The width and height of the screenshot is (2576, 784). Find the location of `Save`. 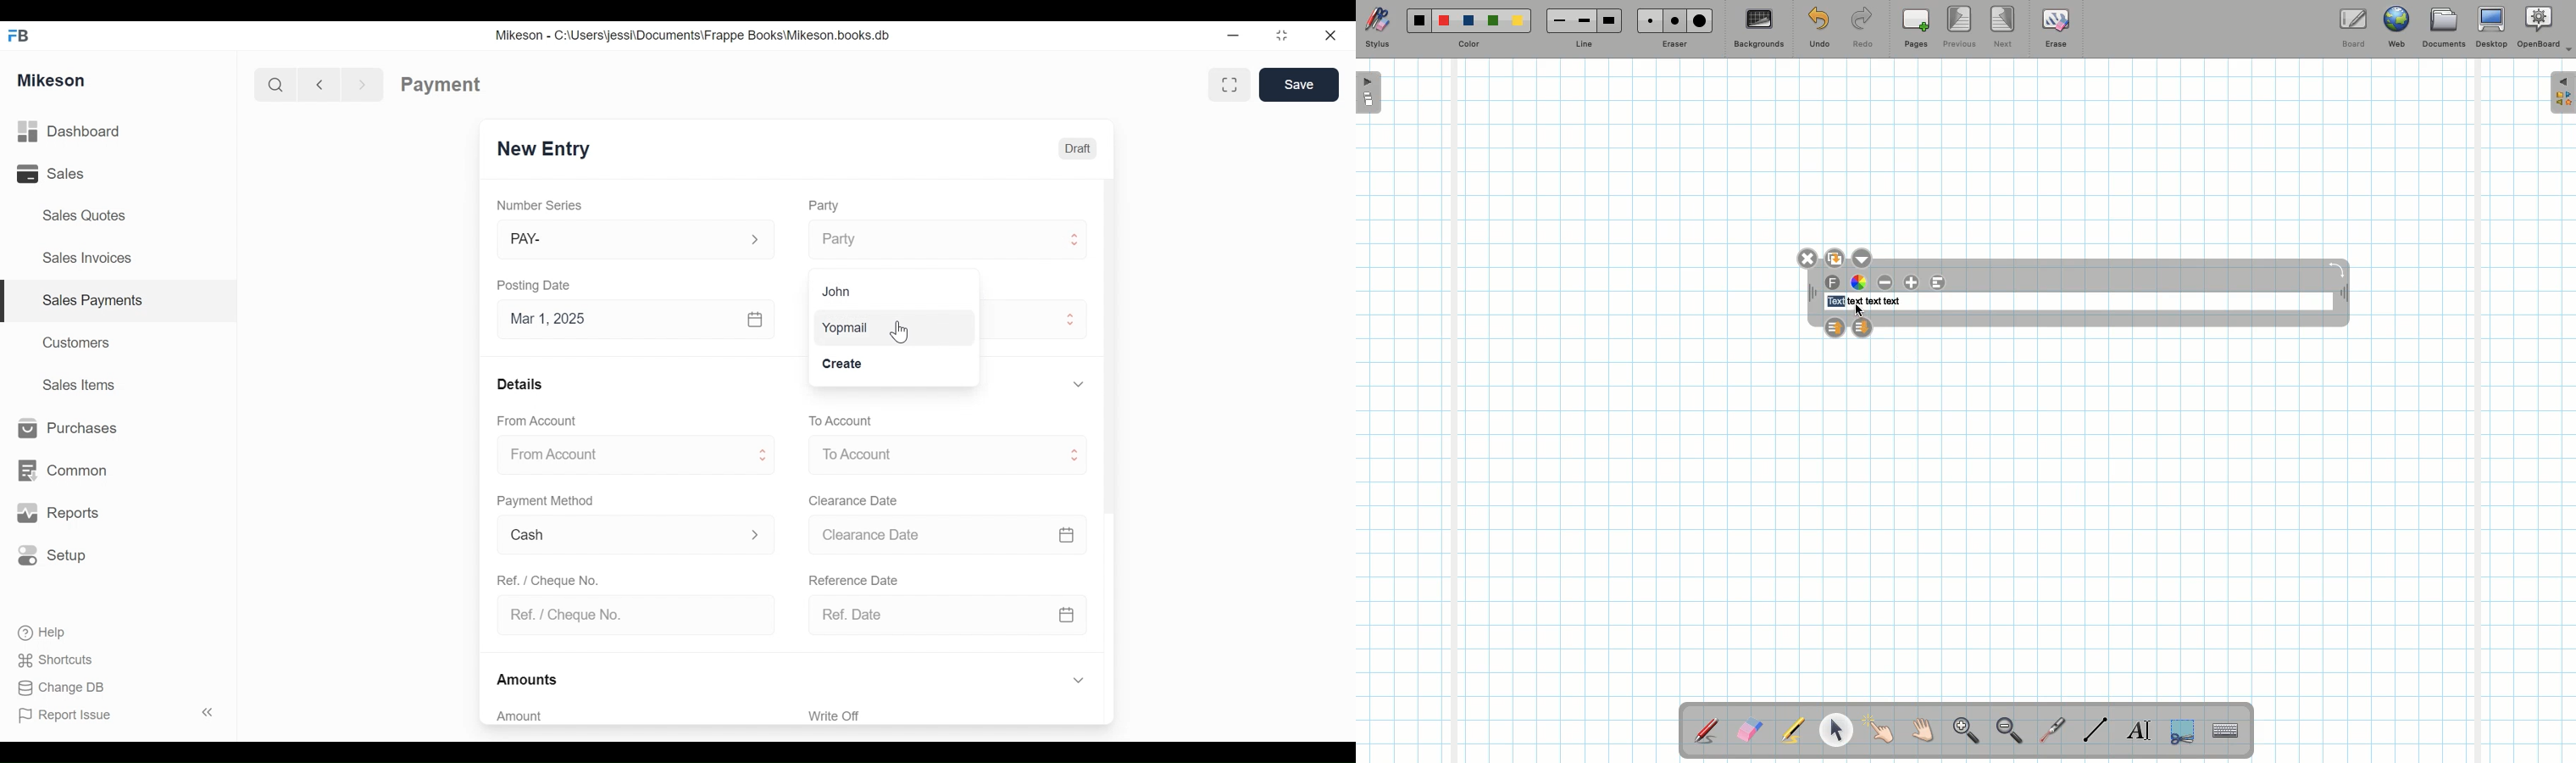

Save is located at coordinates (1301, 85).